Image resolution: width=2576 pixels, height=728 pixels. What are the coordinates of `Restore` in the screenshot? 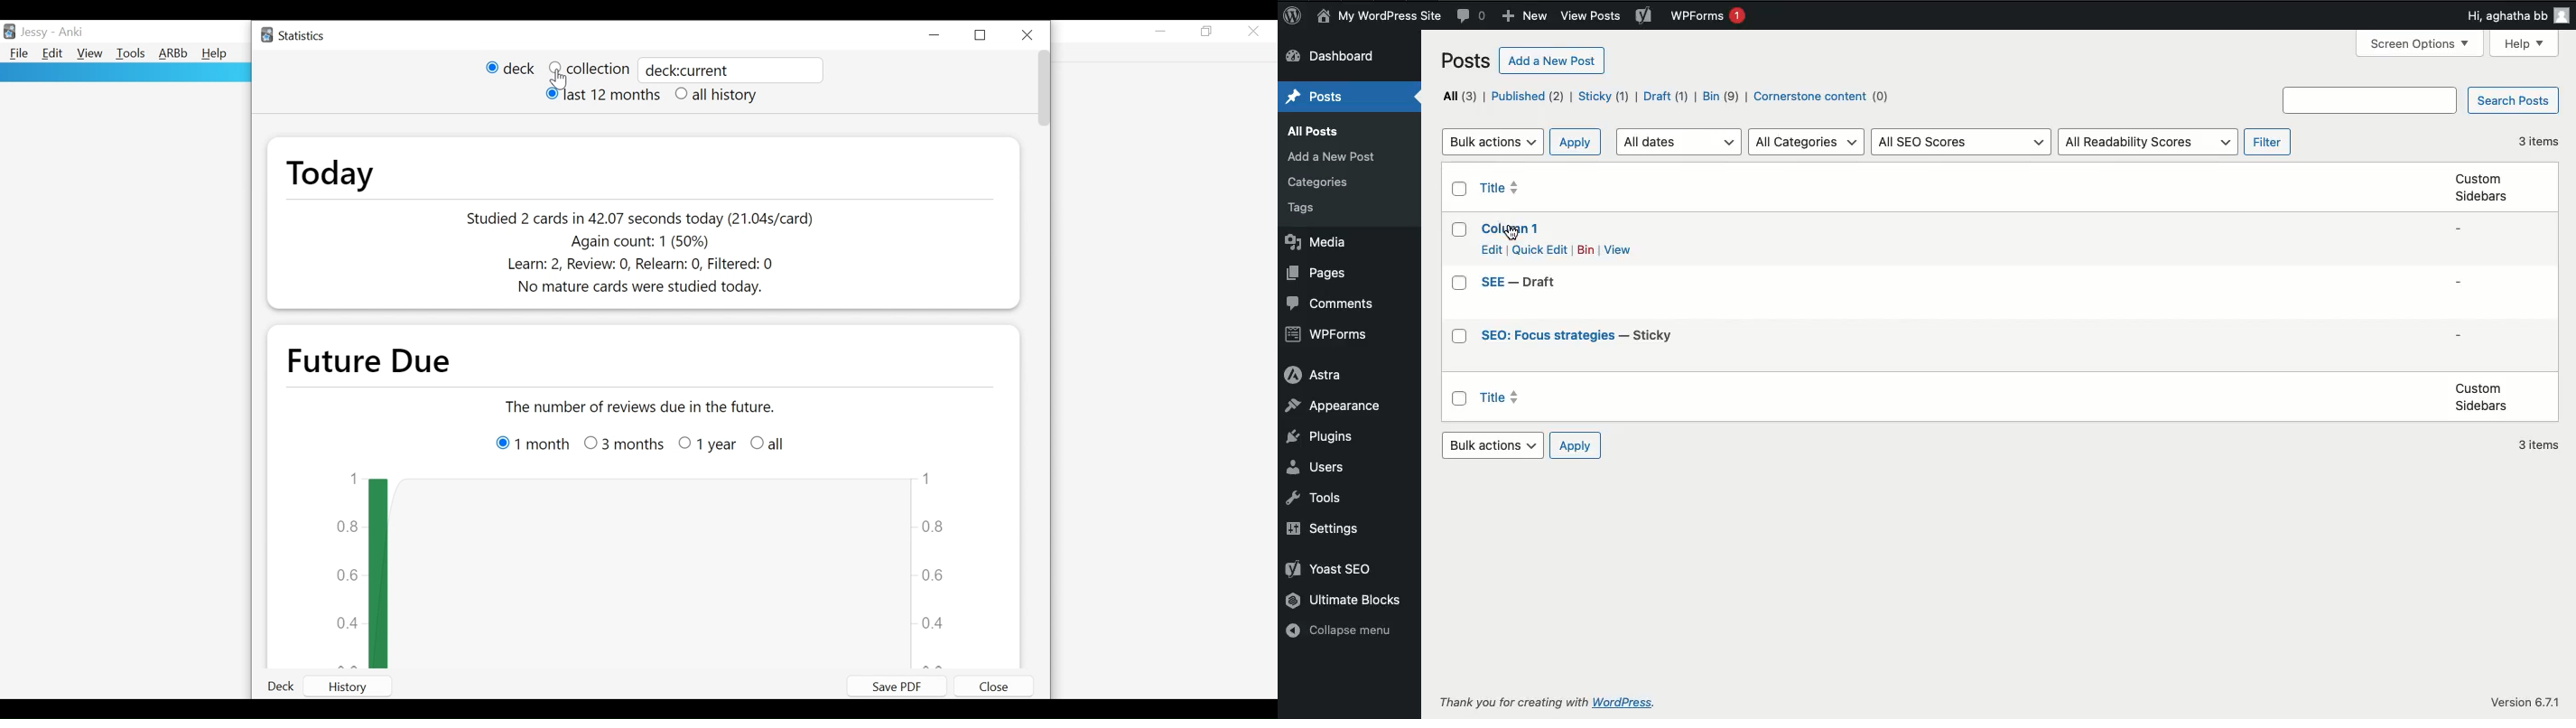 It's located at (1209, 32).